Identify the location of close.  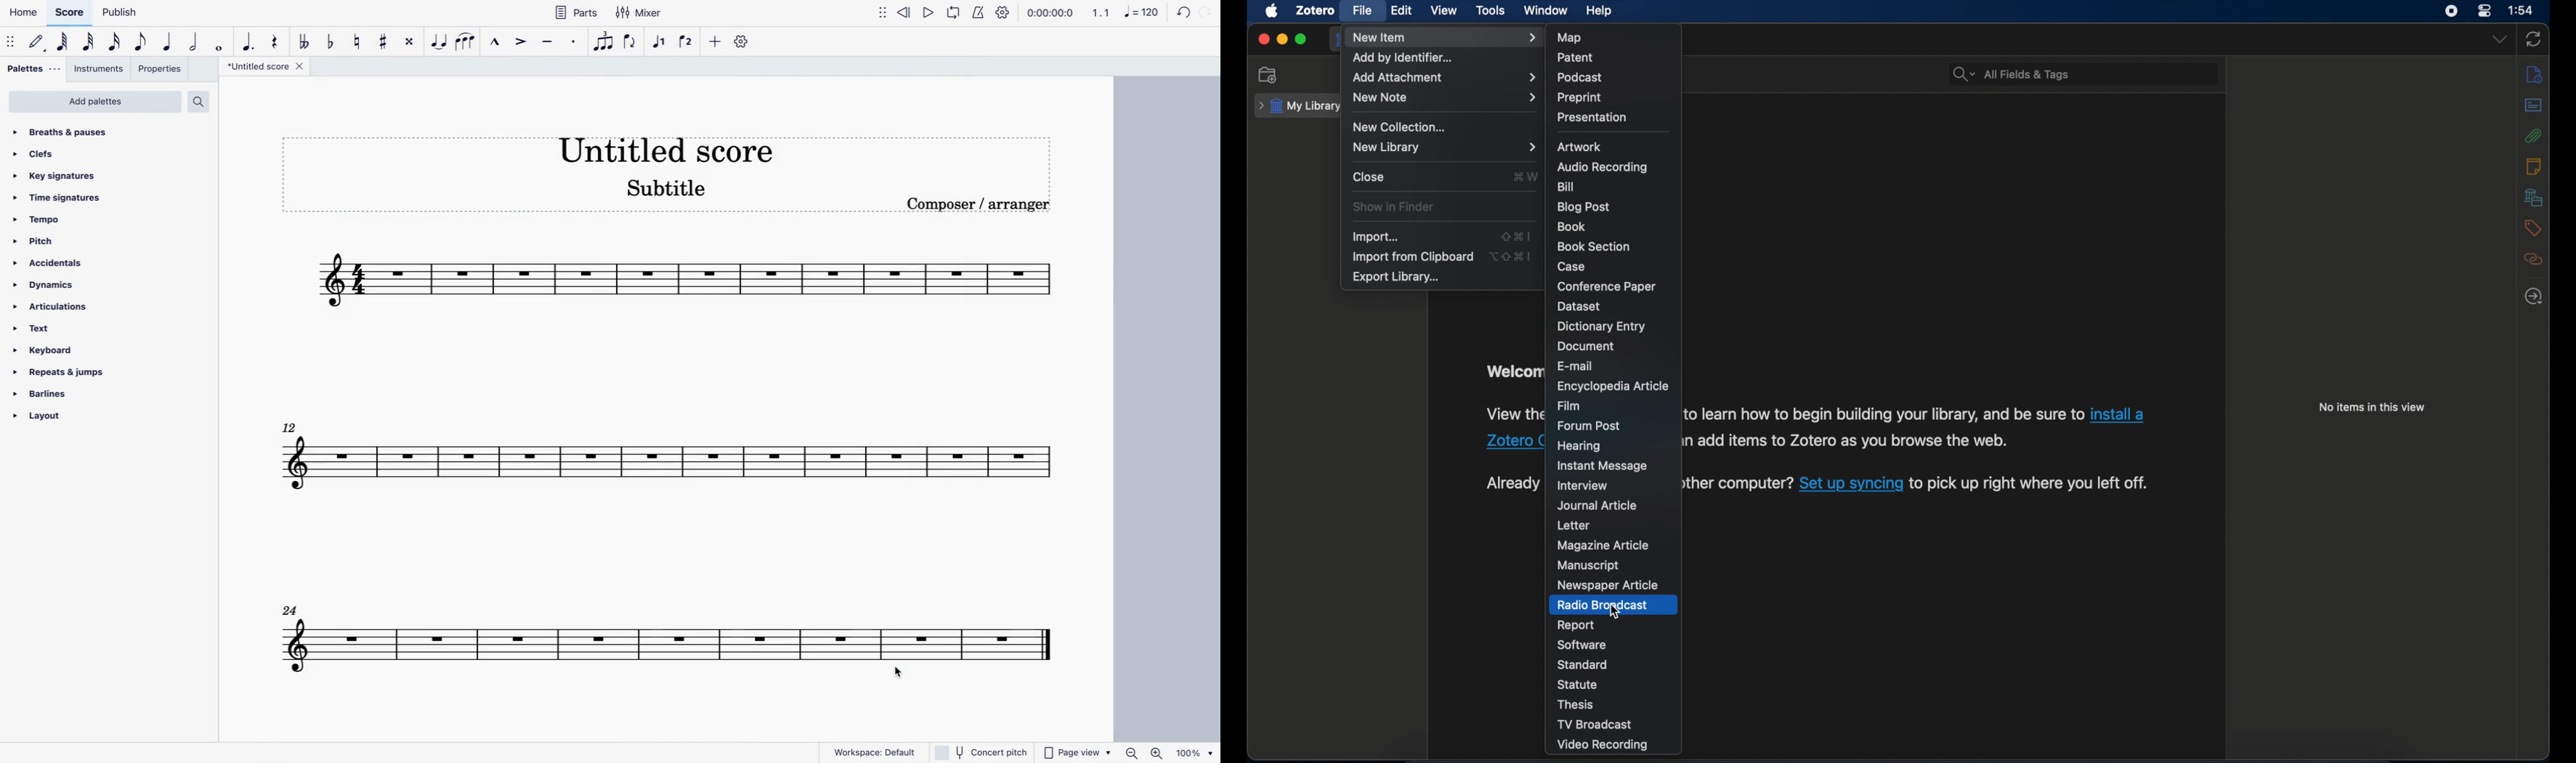
(1263, 39).